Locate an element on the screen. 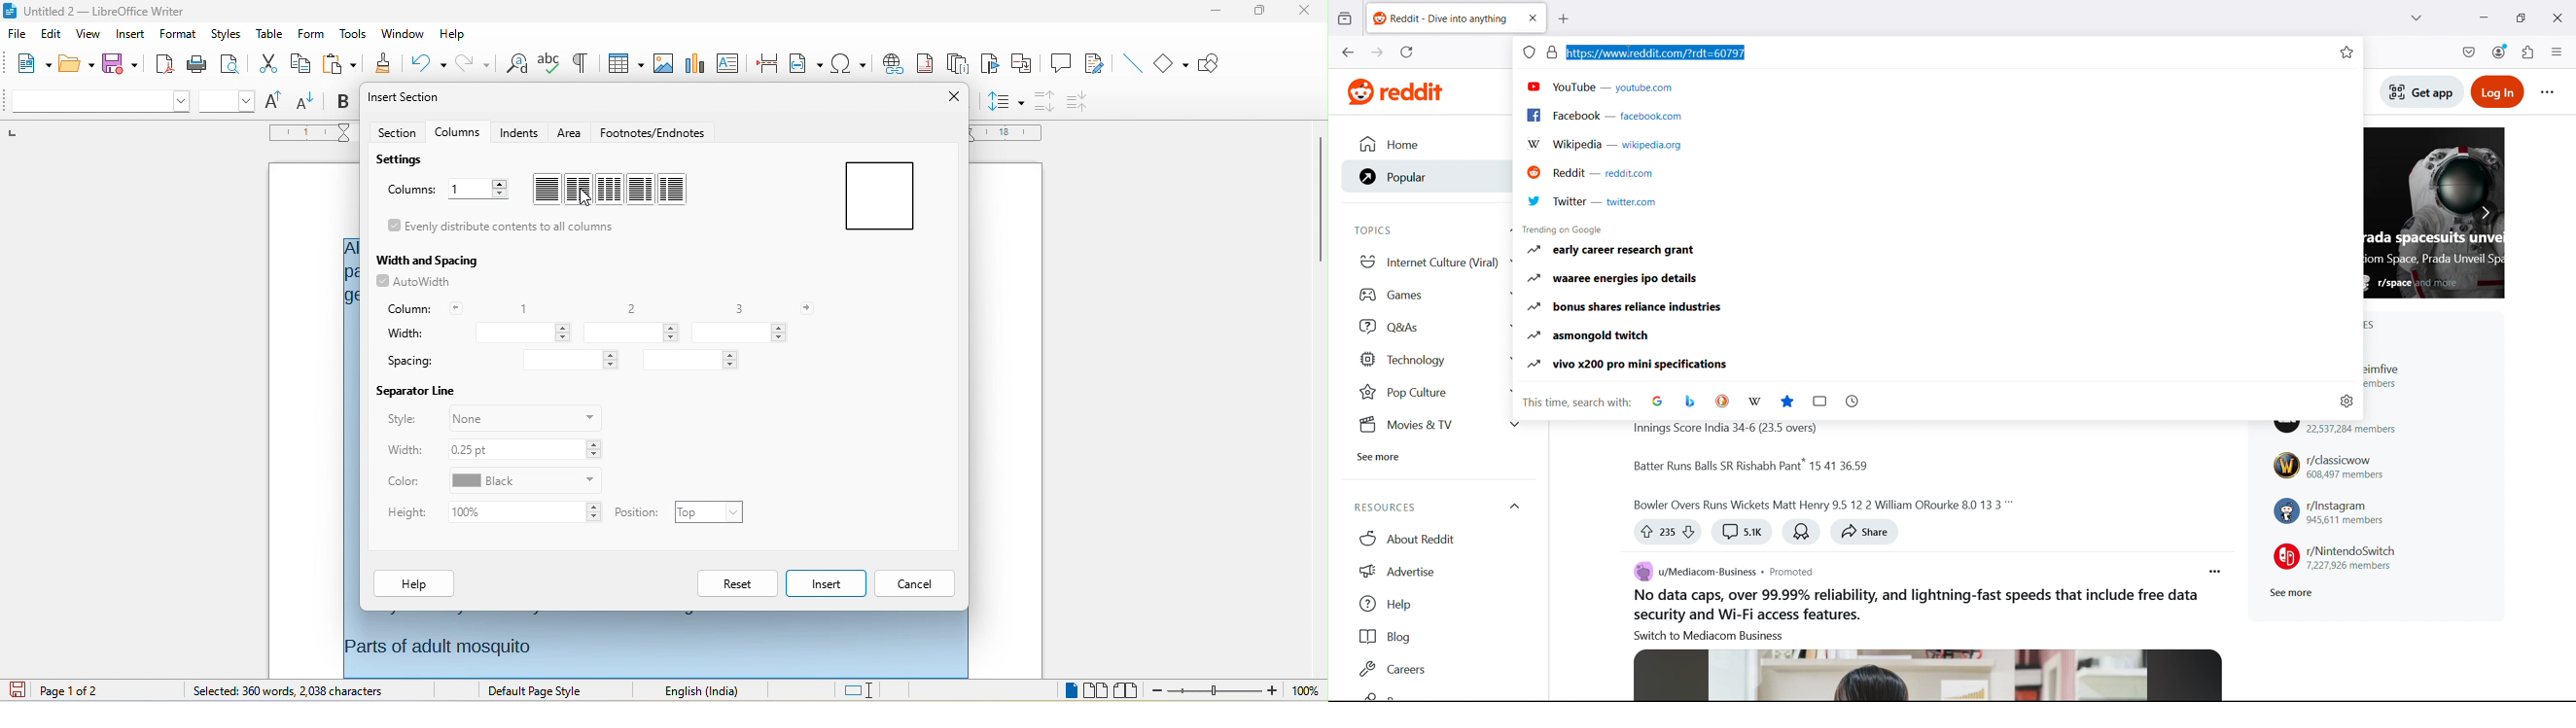  Post options is located at coordinates (2216, 571).